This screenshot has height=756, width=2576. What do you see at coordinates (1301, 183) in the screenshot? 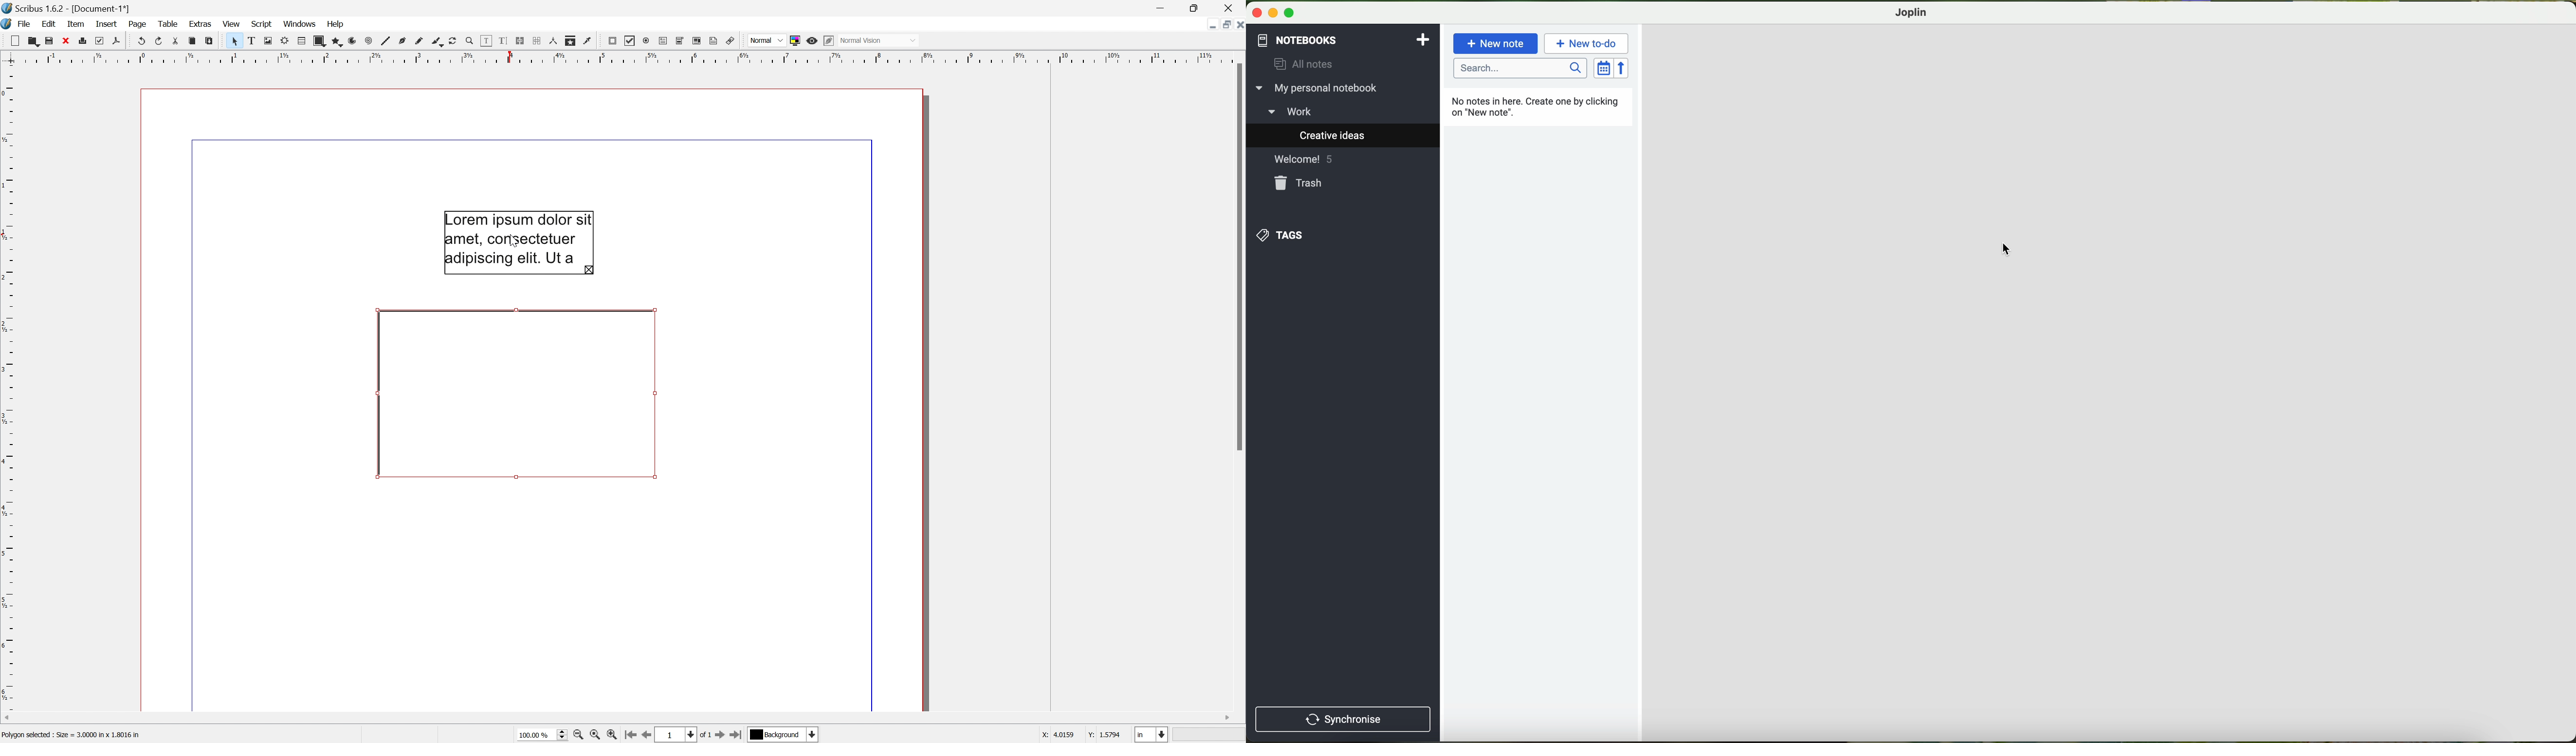
I see `trash` at bounding box center [1301, 183].